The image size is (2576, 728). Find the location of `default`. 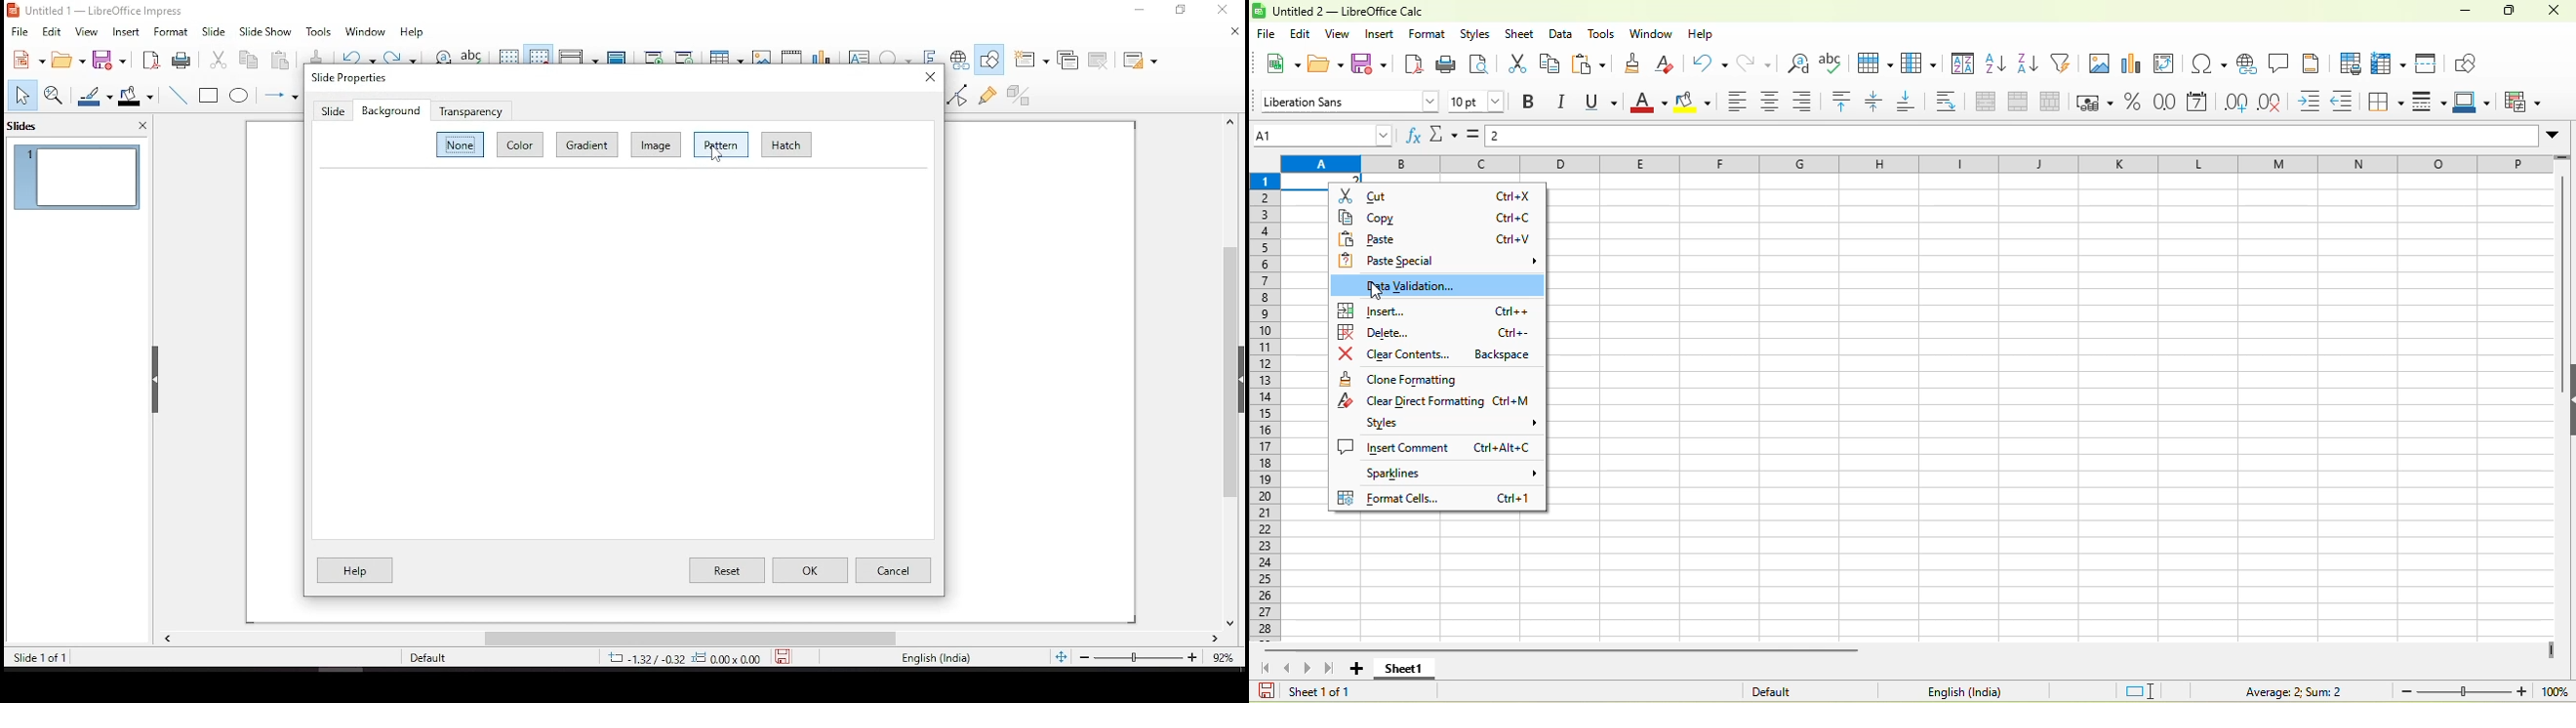

default is located at coordinates (1797, 692).